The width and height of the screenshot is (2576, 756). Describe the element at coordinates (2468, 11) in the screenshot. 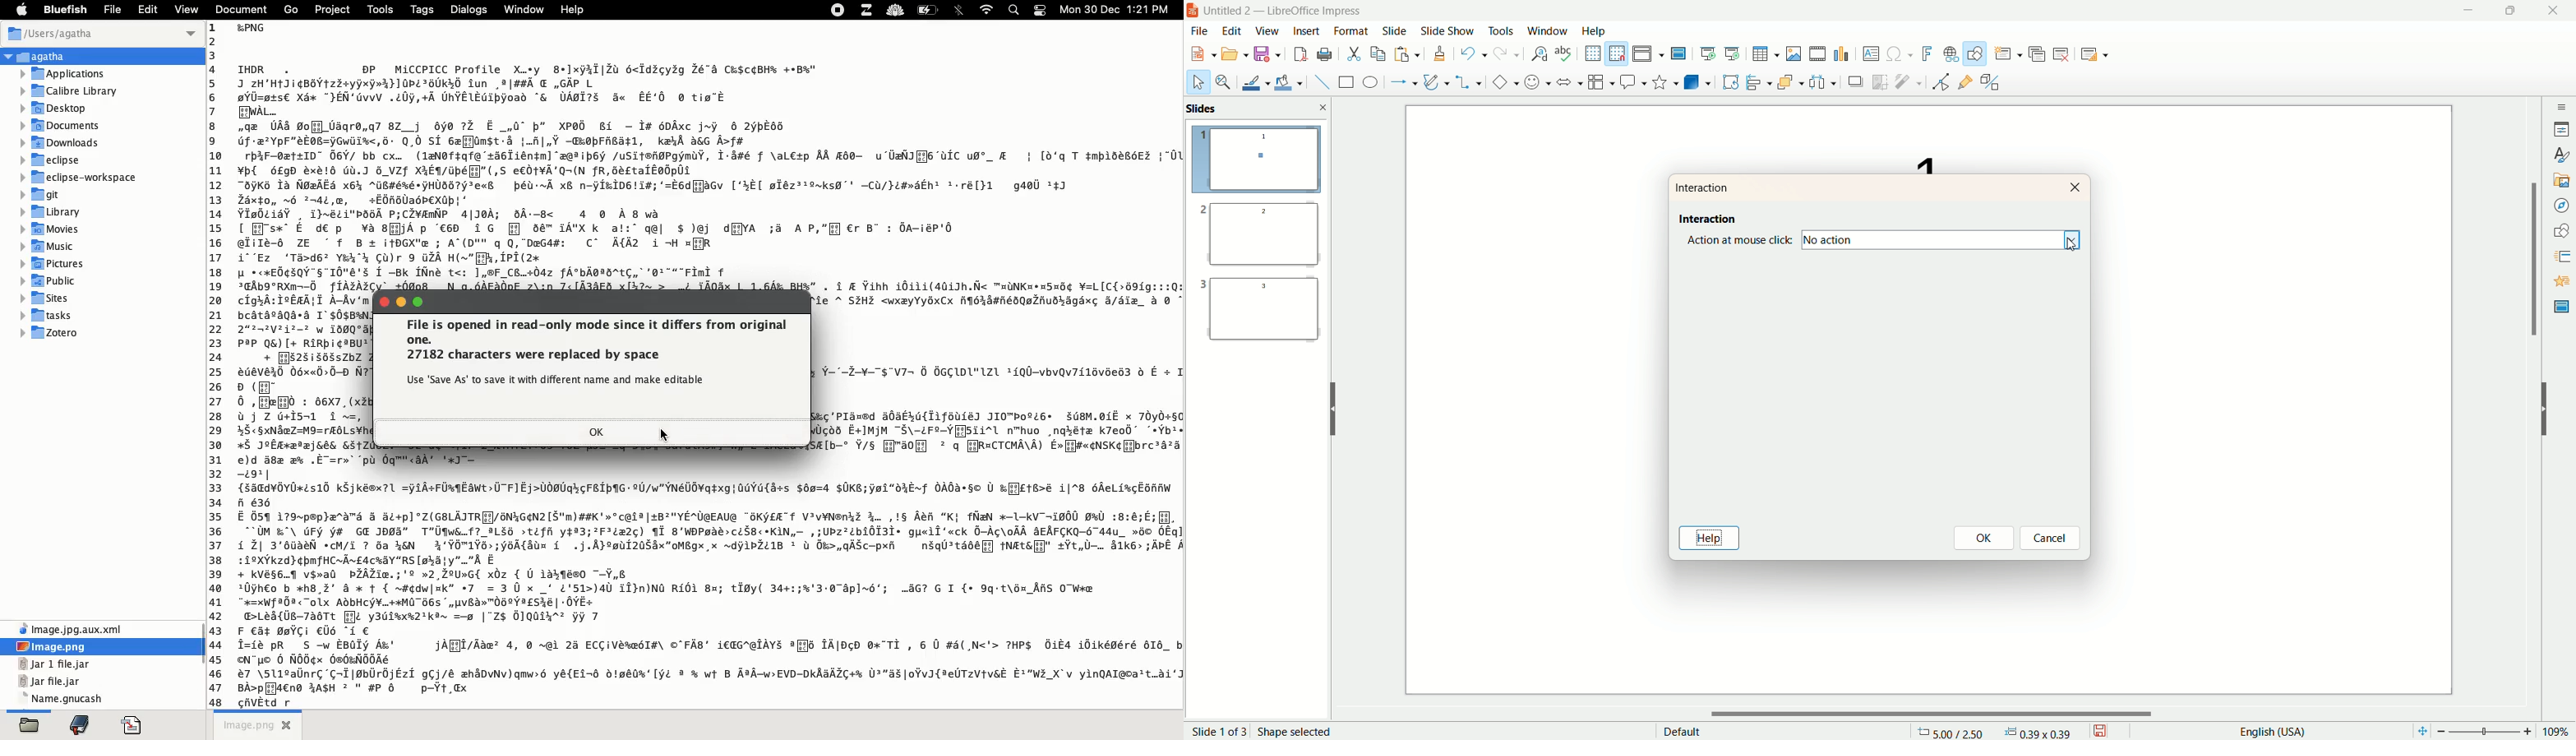

I see `minimize` at that location.